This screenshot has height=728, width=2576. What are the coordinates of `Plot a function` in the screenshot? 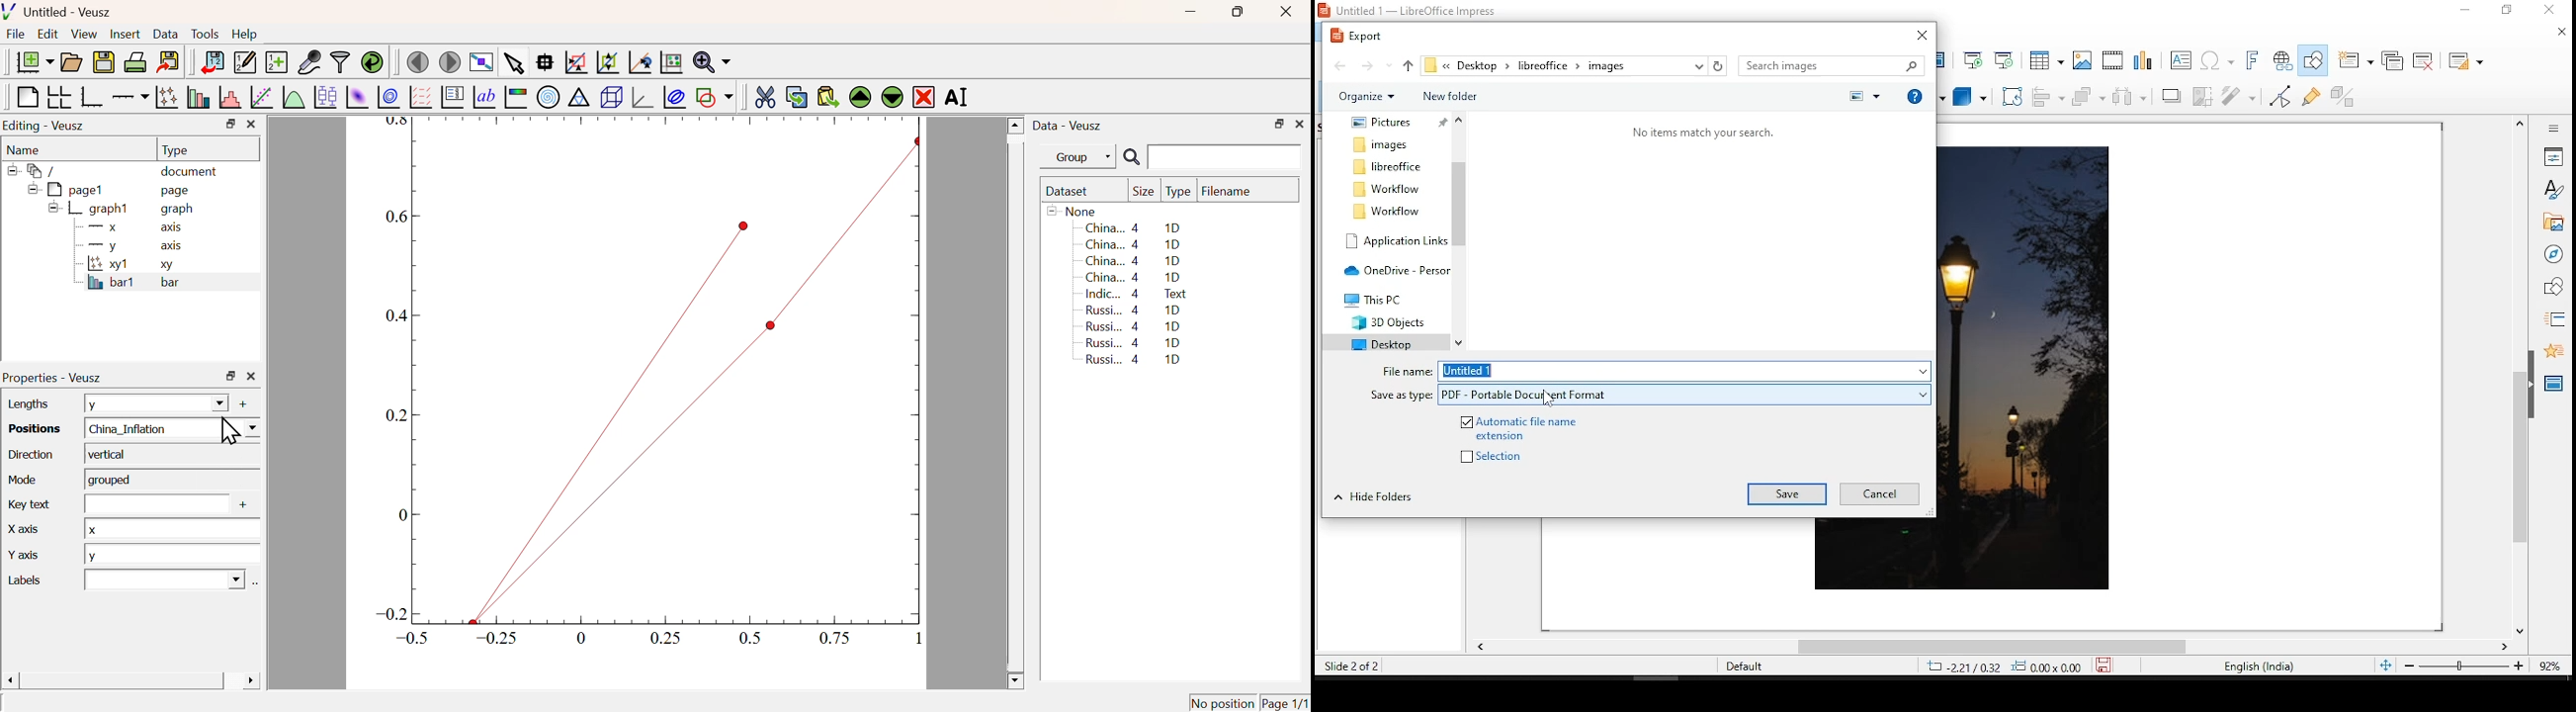 It's located at (292, 98).